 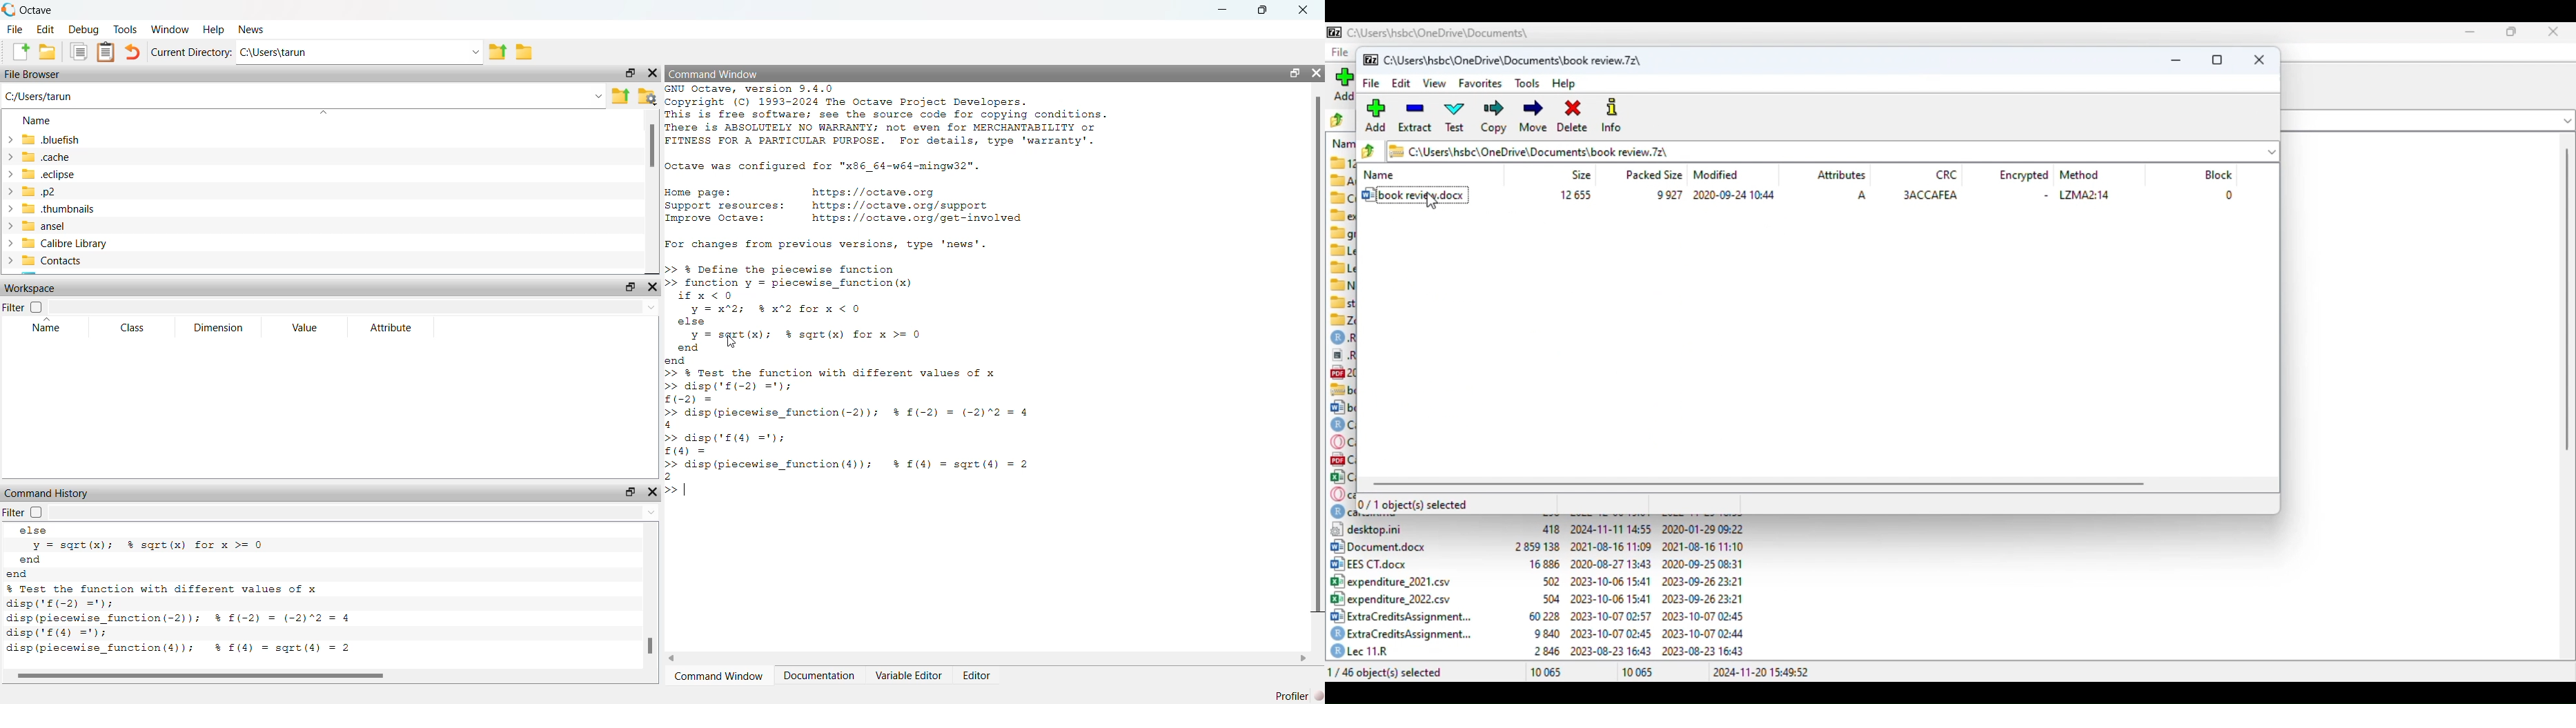 What do you see at coordinates (2217, 59) in the screenshot?
I see `maximize` at bounding box center [2217, 59].